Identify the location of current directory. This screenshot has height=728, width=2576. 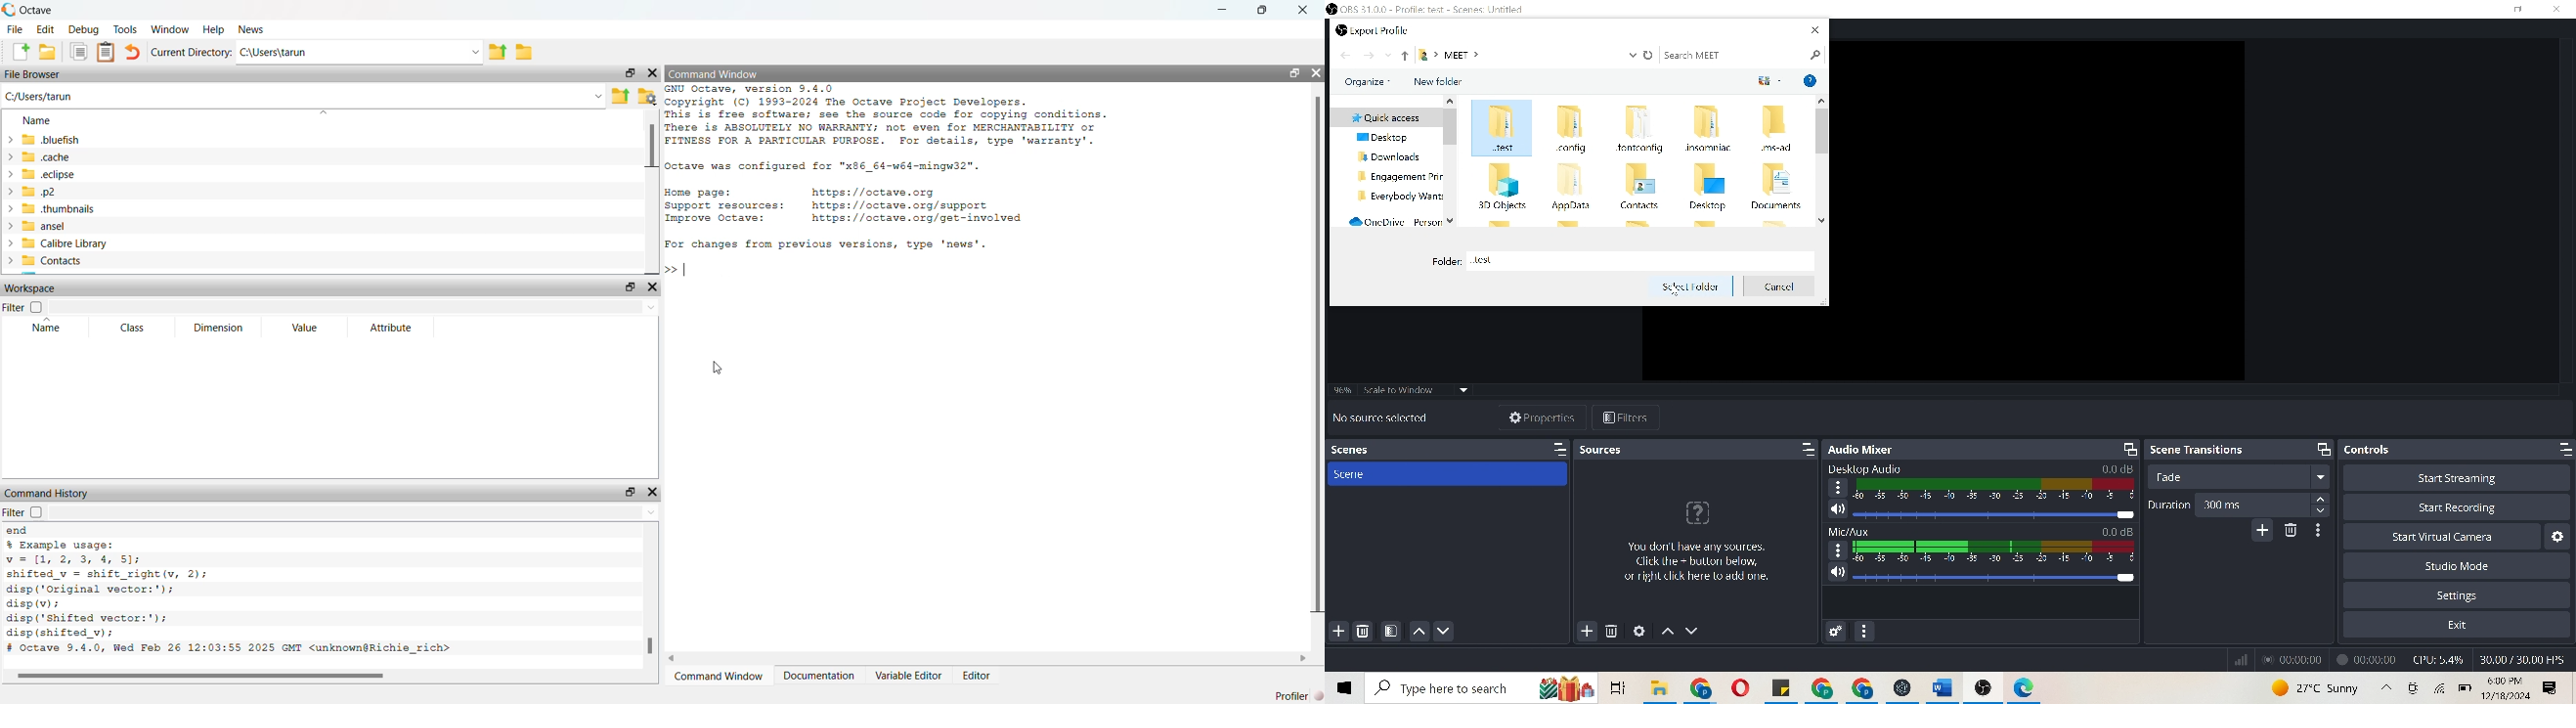
(192, 52).